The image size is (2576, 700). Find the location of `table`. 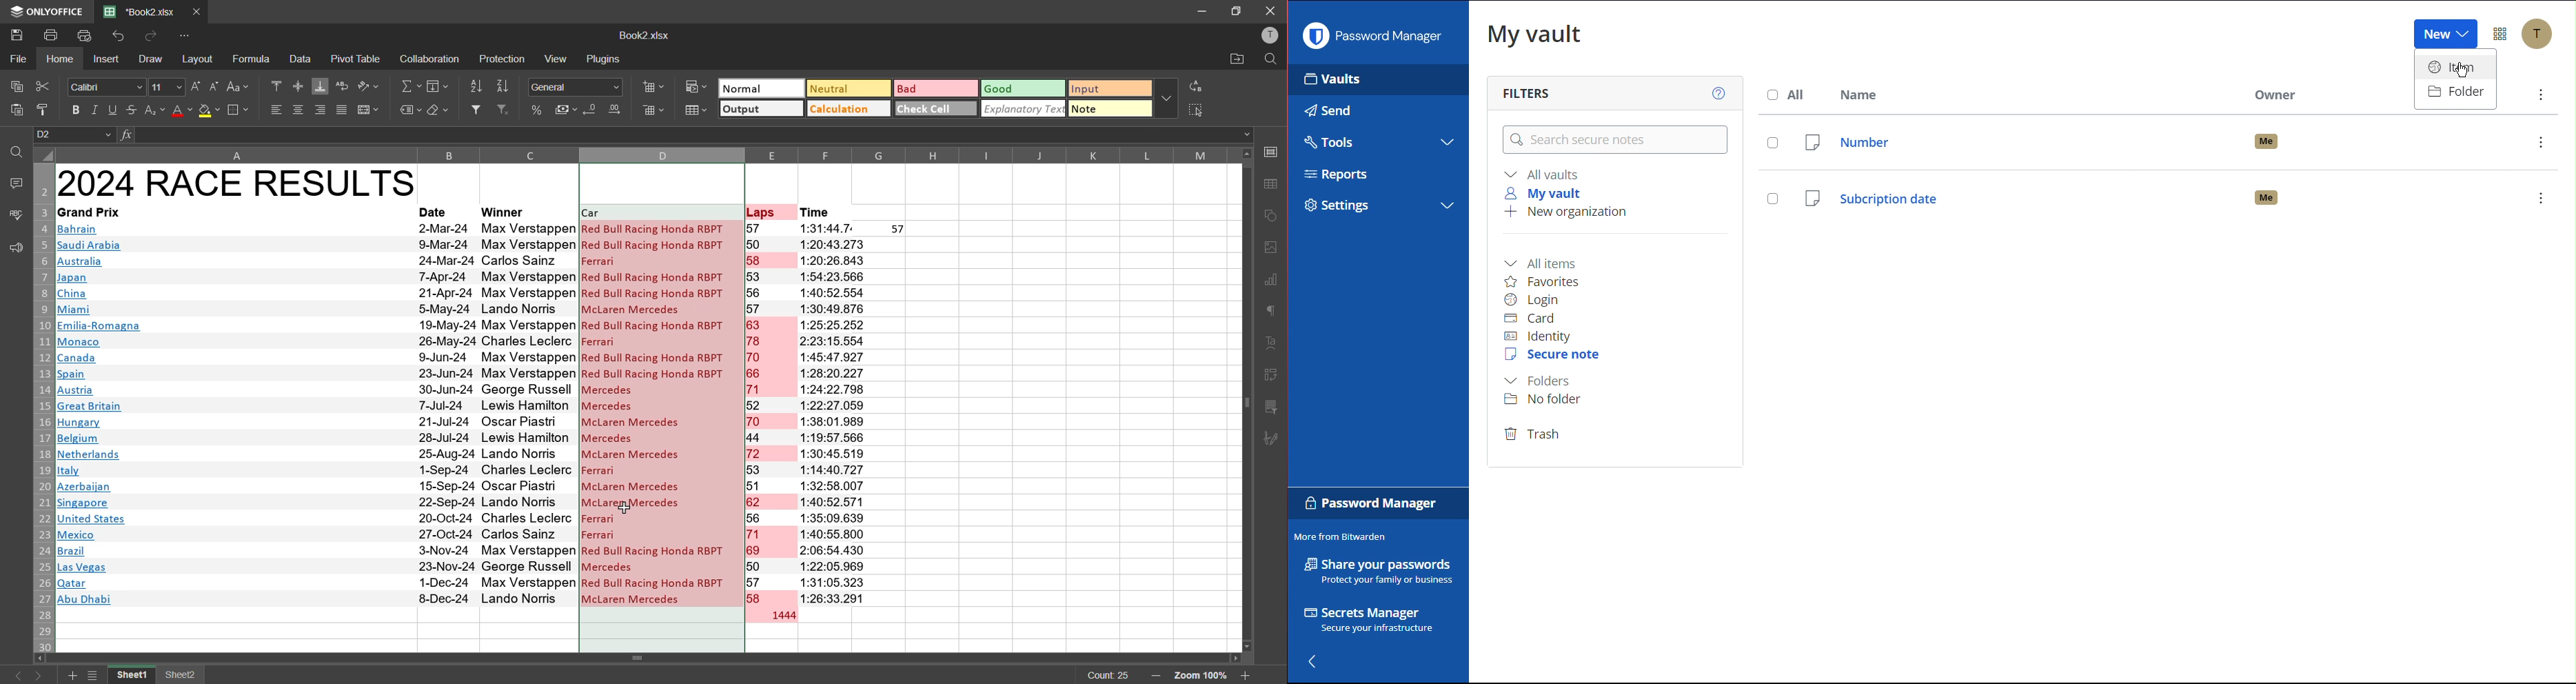

table is located at coordinates (1274, 184).